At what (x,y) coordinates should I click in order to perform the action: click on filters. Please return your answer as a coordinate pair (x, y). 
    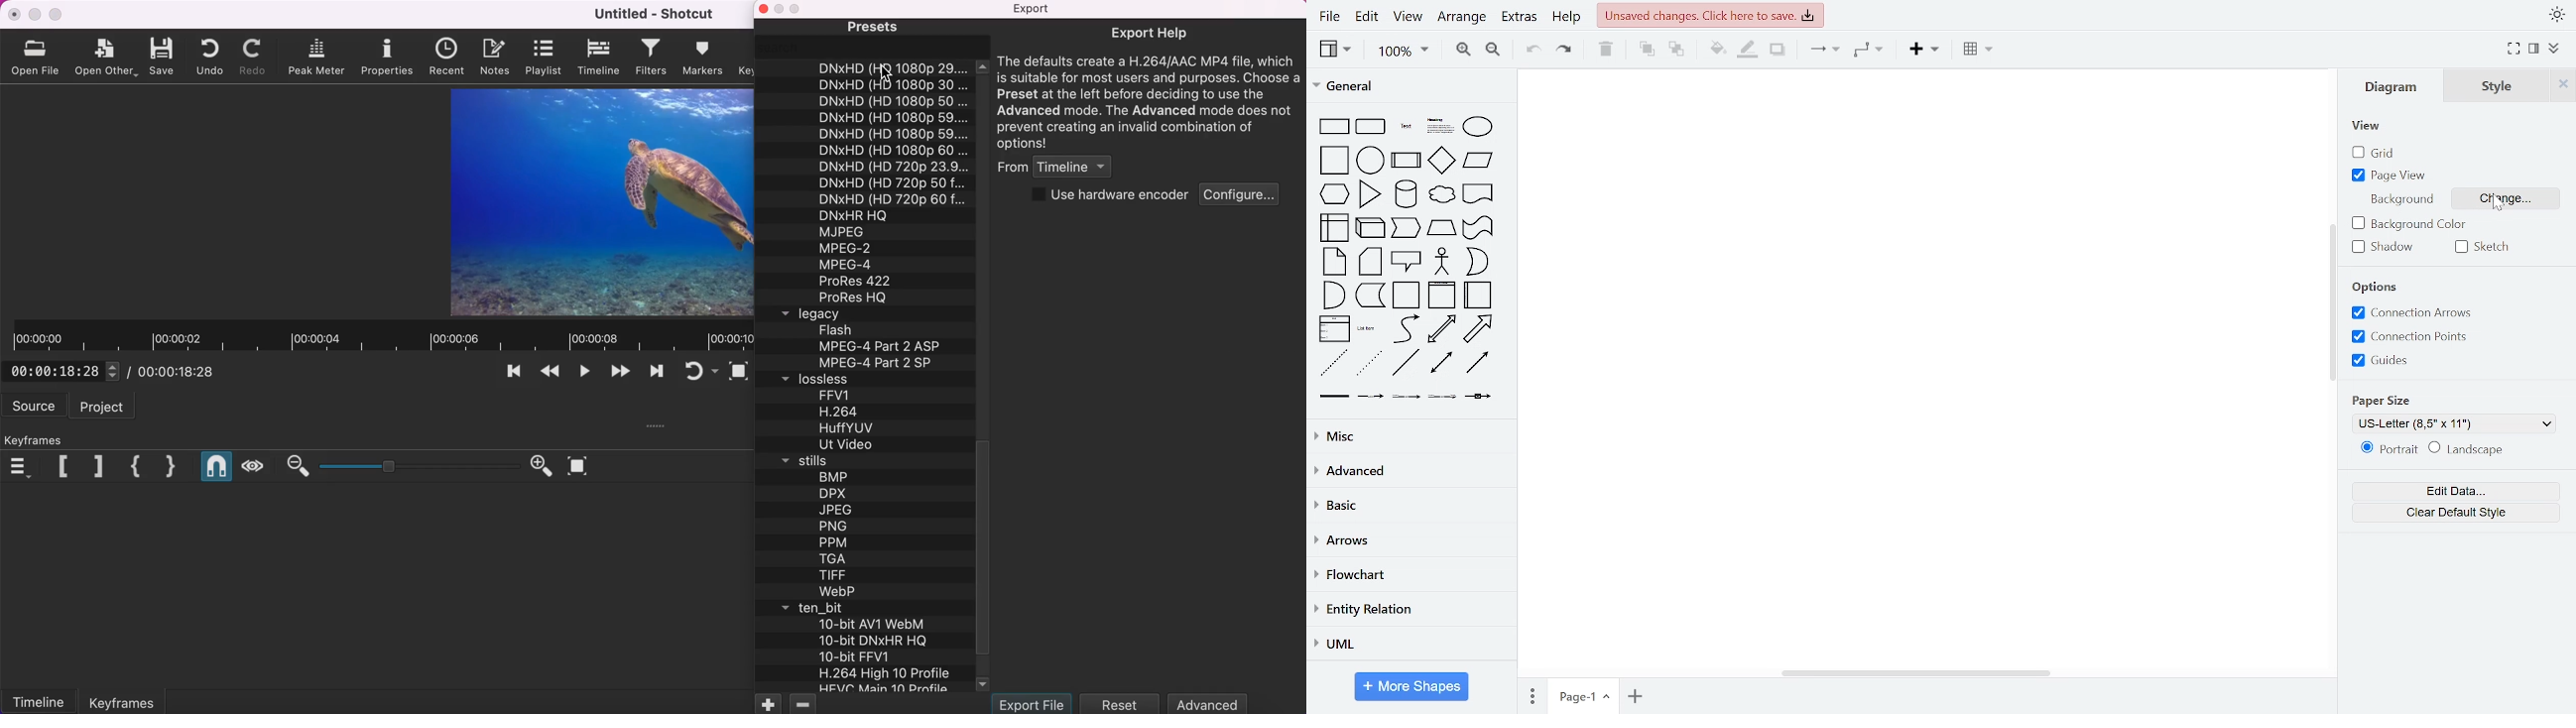
    Looking at the image, I should click on (650, 58).